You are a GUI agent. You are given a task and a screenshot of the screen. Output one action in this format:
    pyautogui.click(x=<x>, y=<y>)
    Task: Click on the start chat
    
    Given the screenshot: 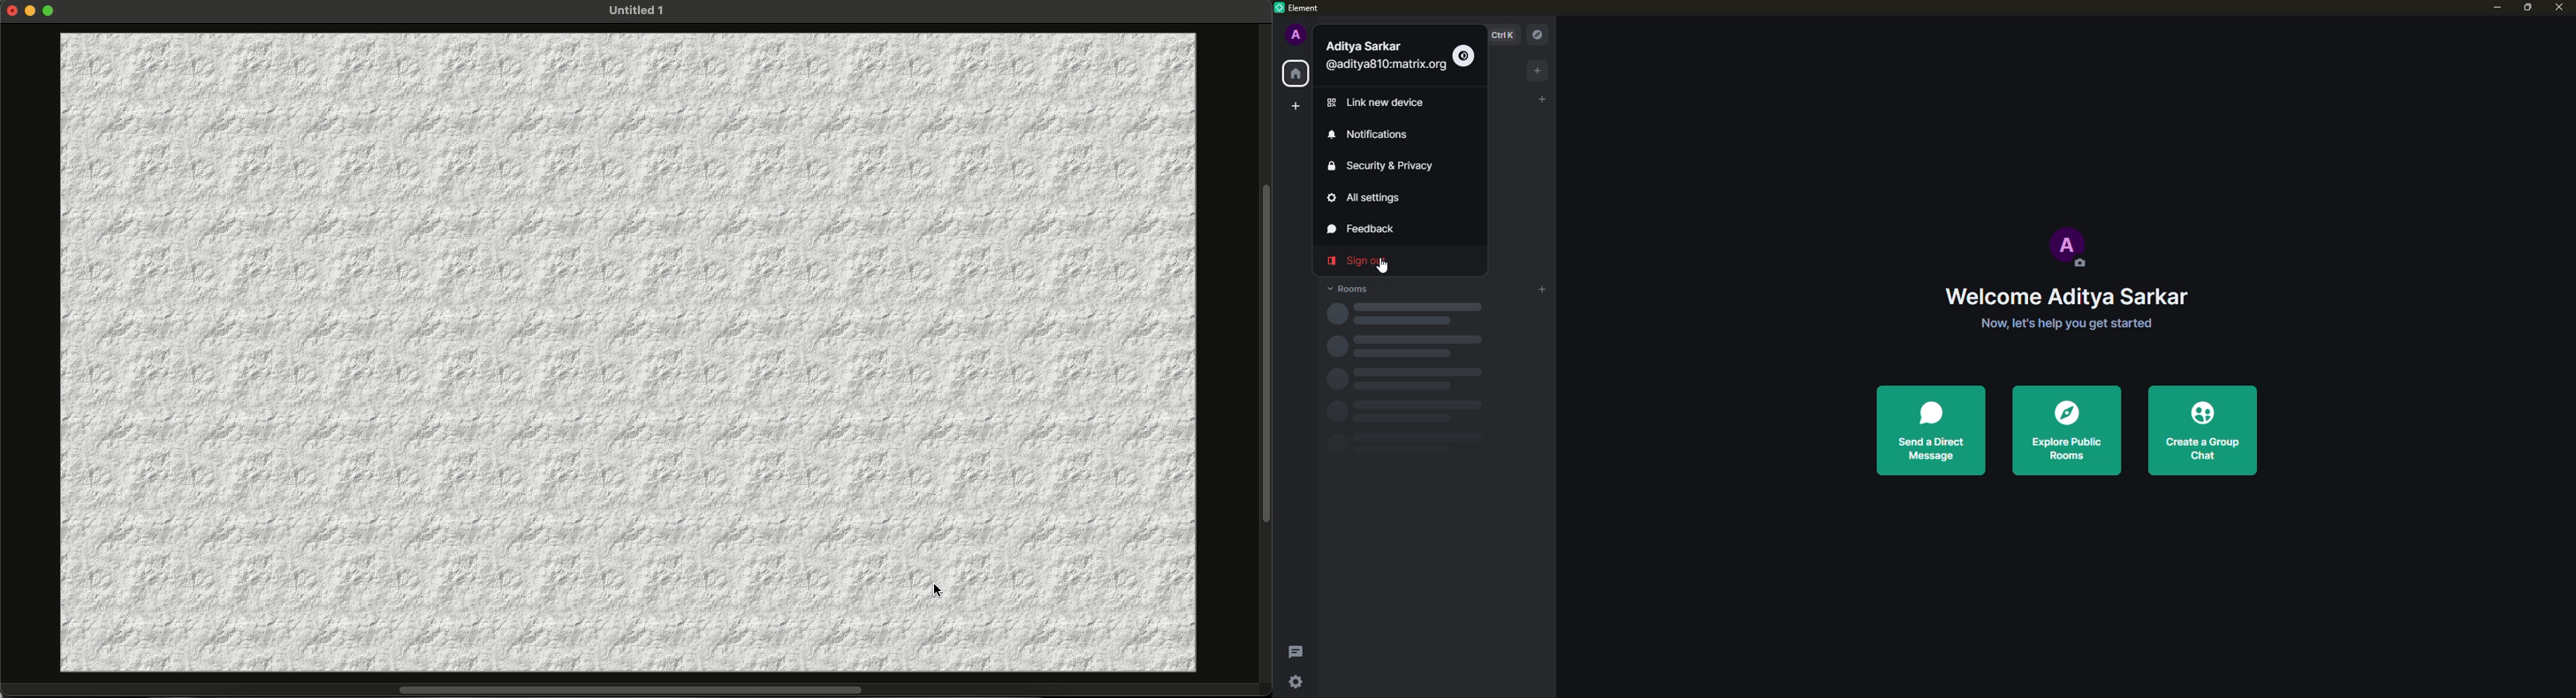 What is the action you would take?
    pyautogui.click(x=1544, y=97)
    